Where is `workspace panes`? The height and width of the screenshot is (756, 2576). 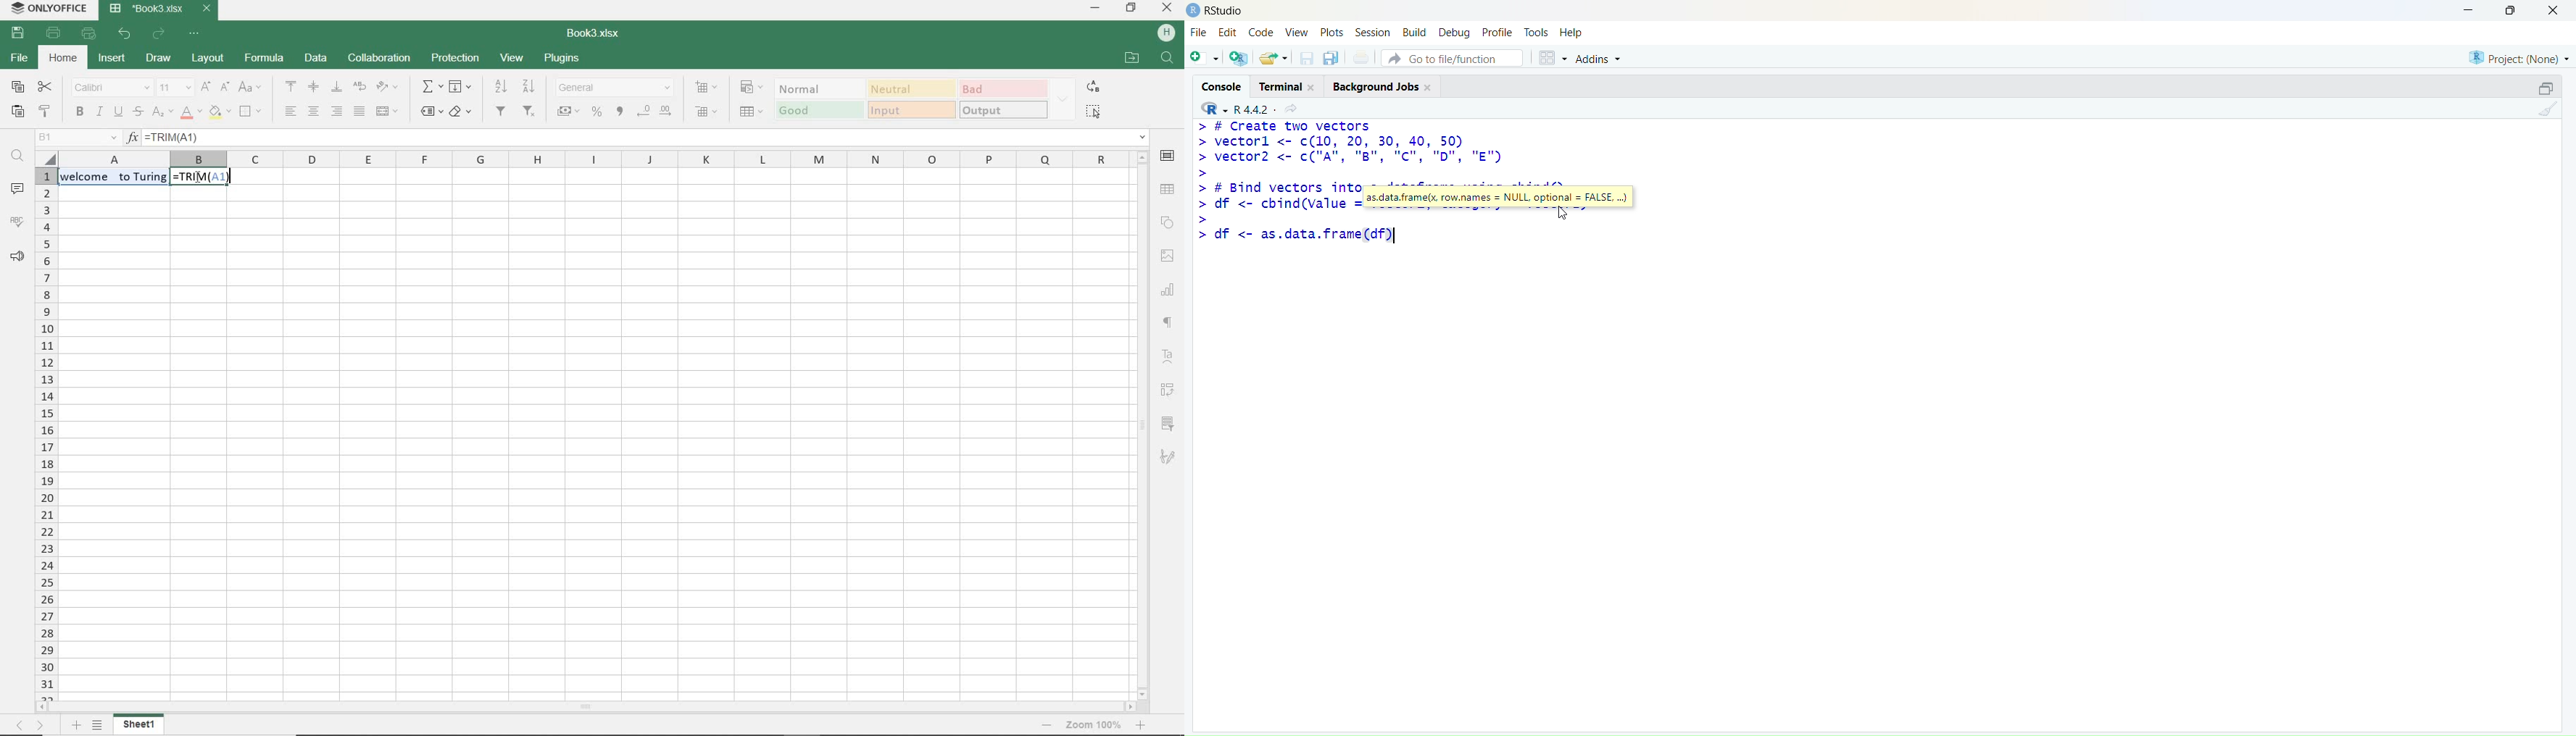
workspace panes is located at coordinates (1552, 59).